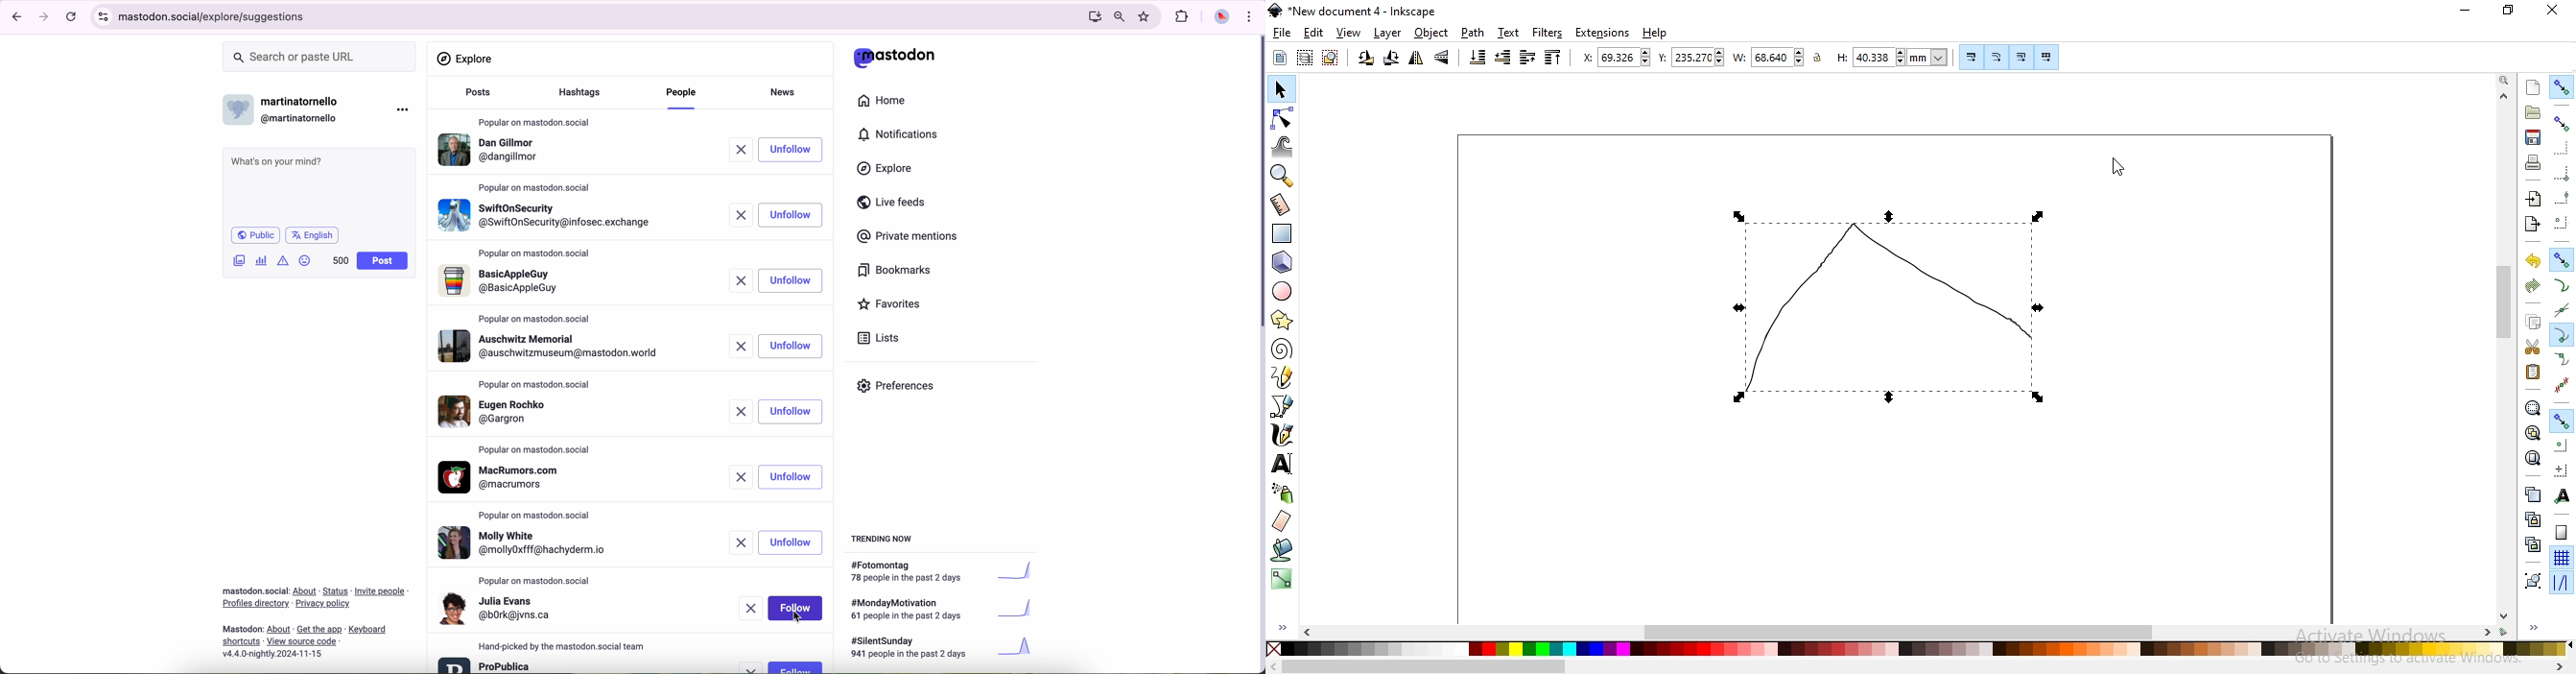 Image resolution: width=2576 pixels, height=700 pixels. What do you see at coordinates (1281, 349) in the screenshot?
I see `create spirals` at bounding box center [1281, 349].